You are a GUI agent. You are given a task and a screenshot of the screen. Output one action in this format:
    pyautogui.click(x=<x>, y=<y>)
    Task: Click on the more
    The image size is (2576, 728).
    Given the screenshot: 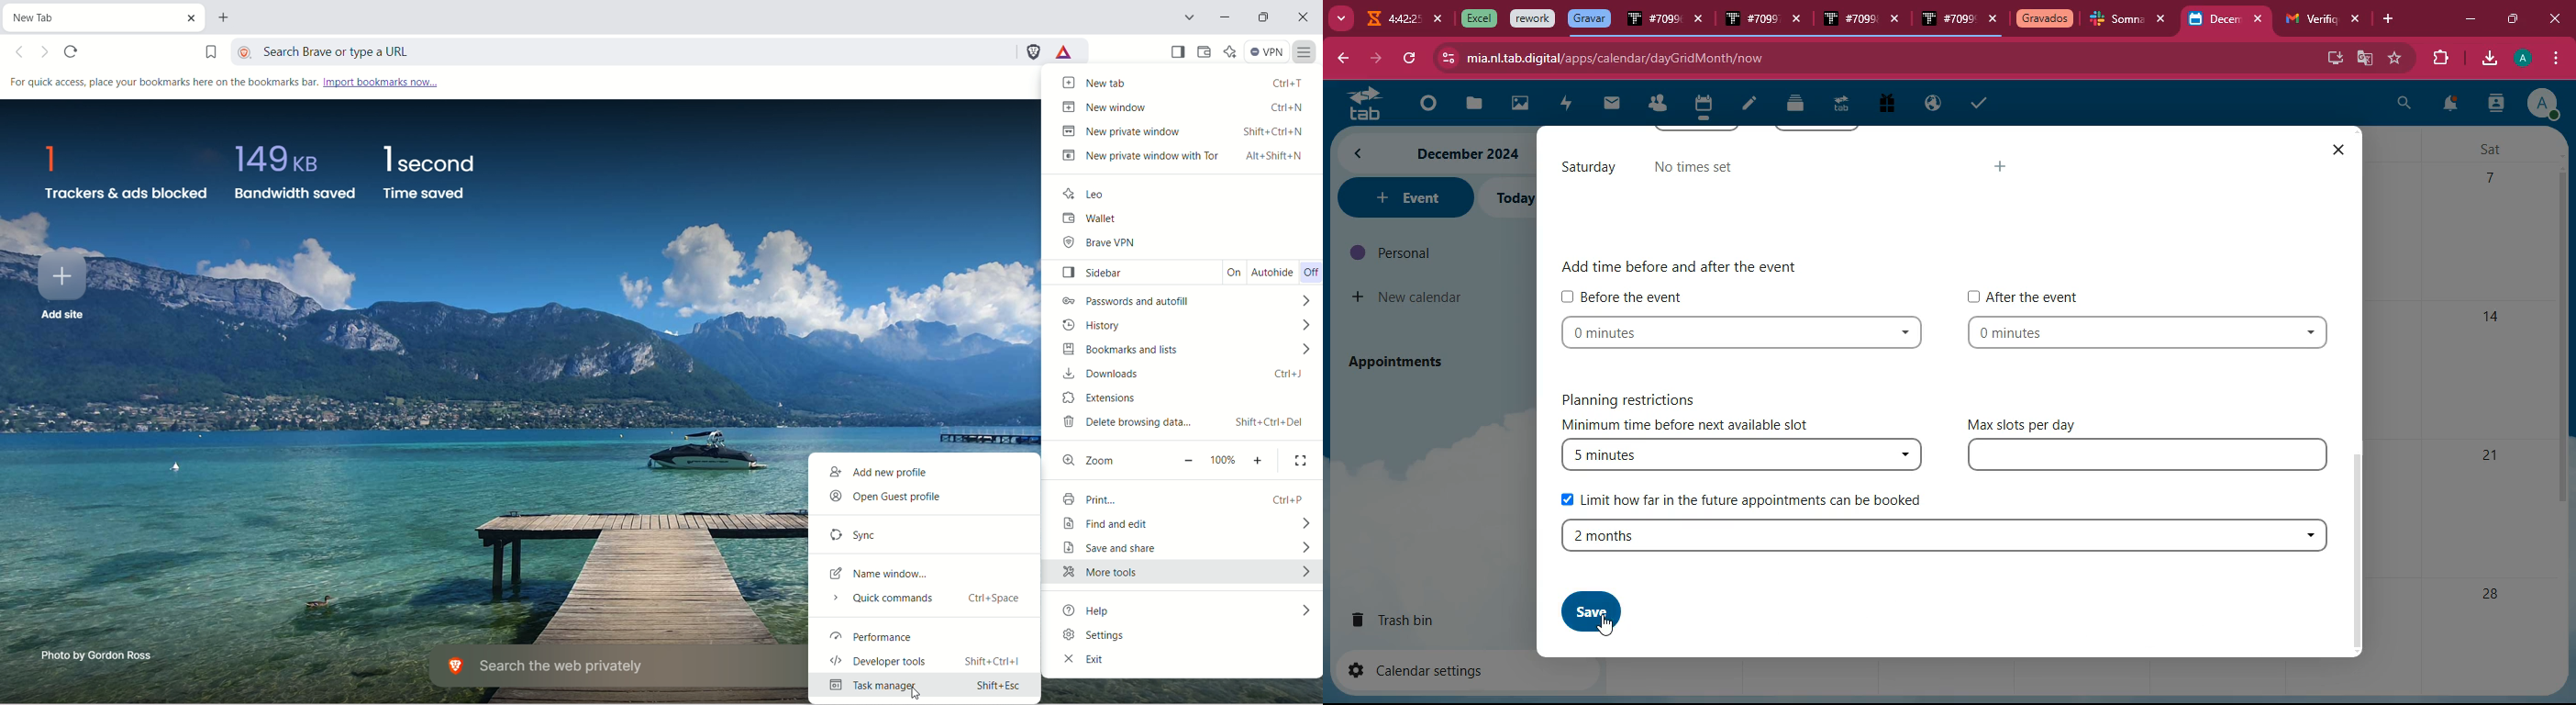 What is the action you would take?
    pyautogui.click(x=1339, y=17)
    